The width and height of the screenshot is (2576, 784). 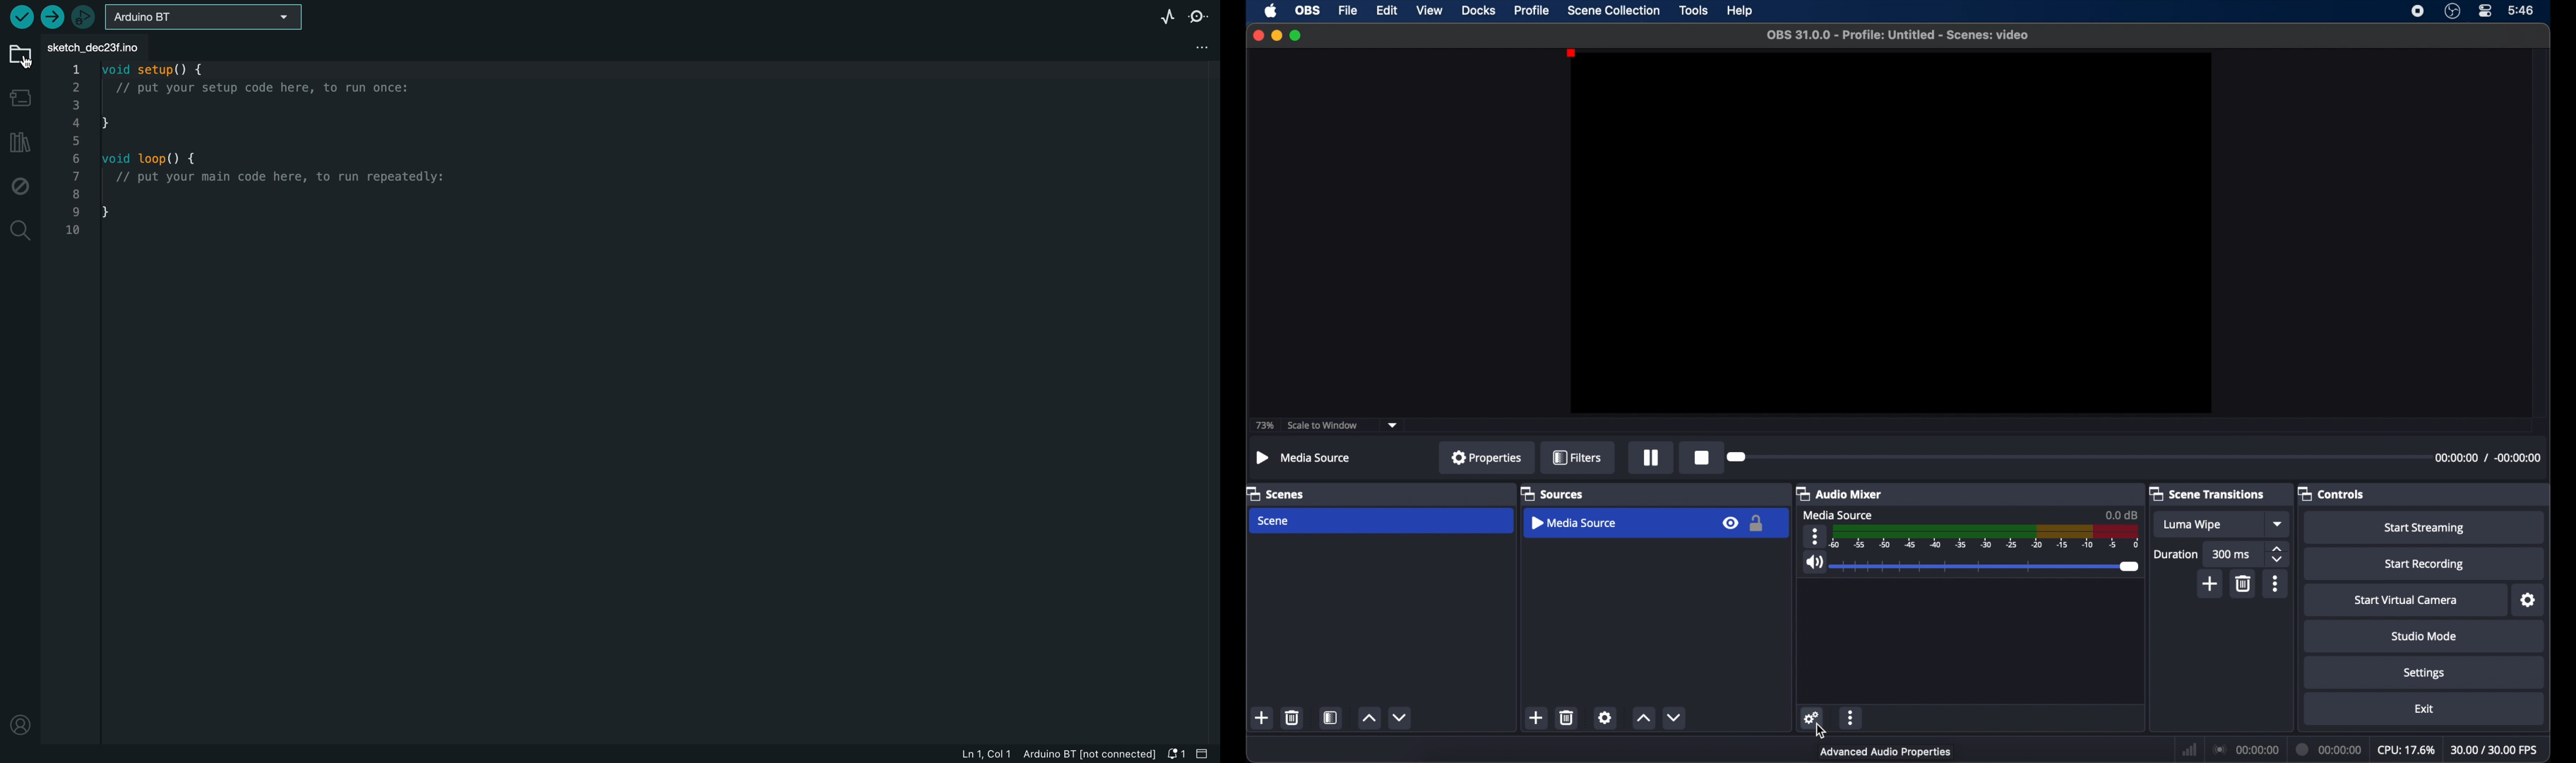 What do you see at coordinates (2121, 514) in the screenshot?
I see `0.0 db` at bounding box center [2121, 514].